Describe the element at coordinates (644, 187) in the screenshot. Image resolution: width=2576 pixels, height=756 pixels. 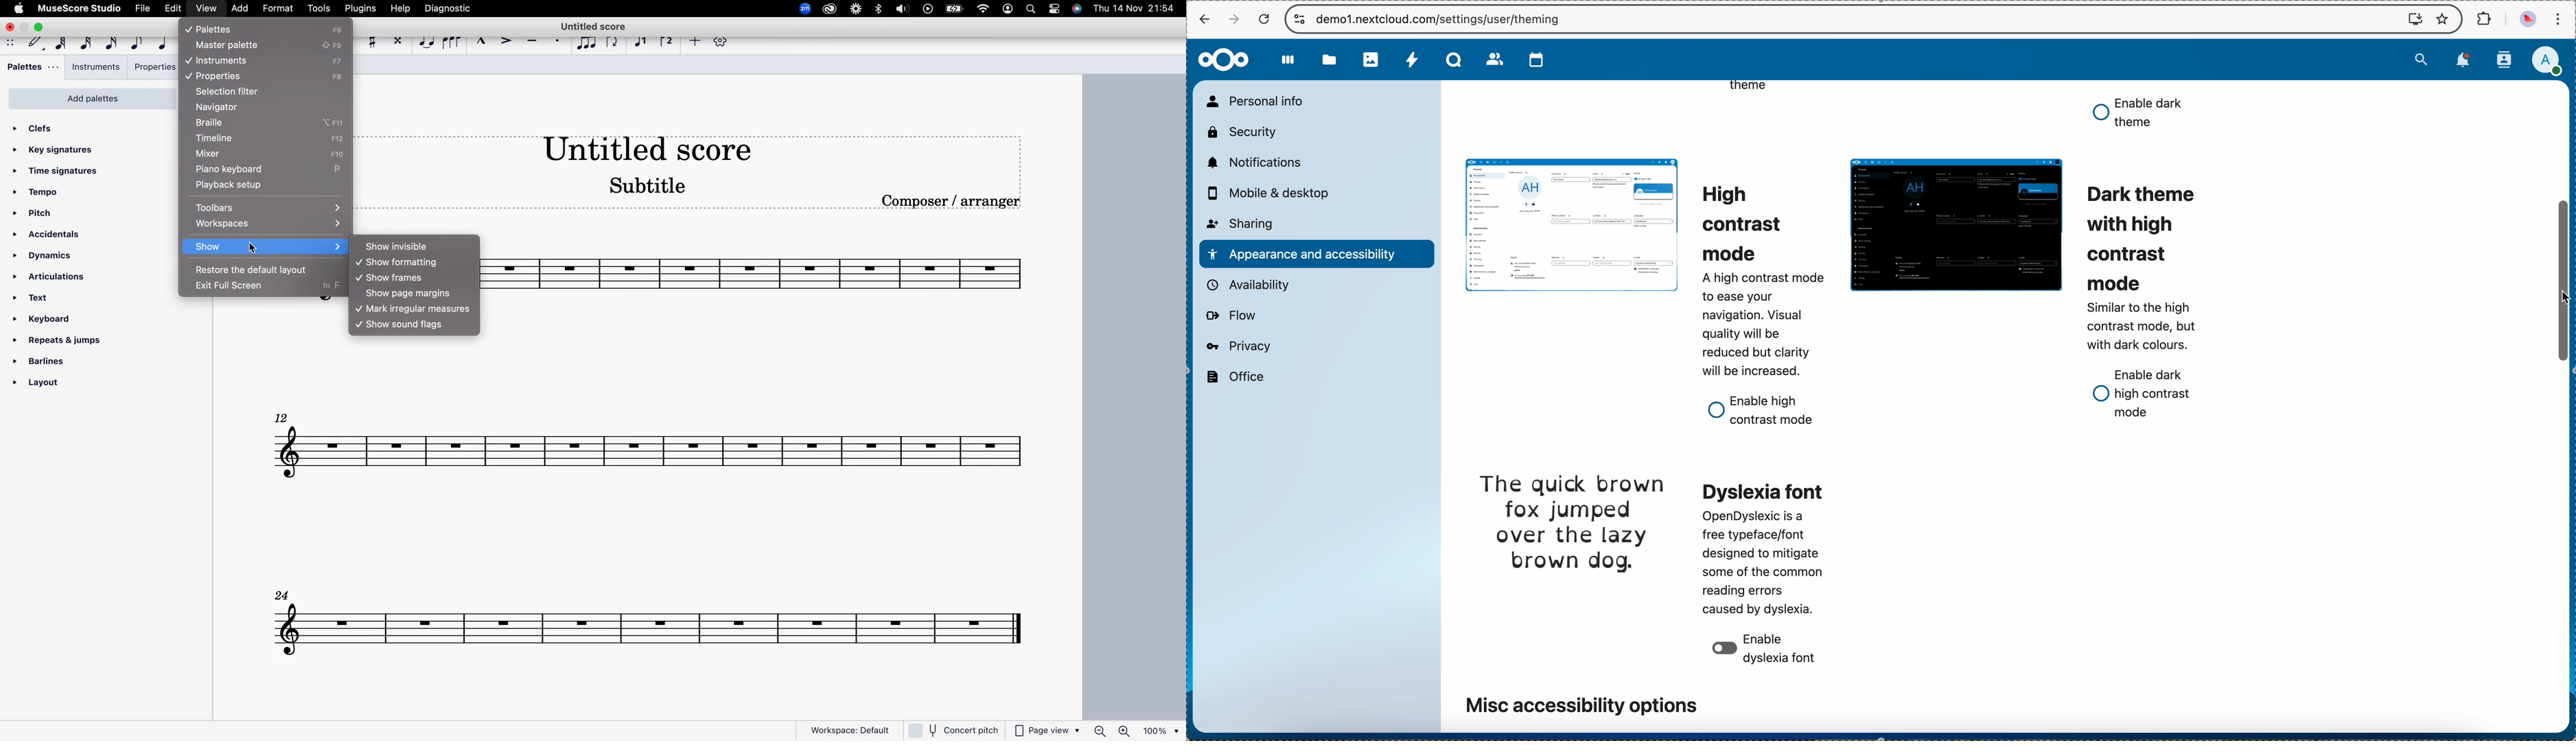
I see `score subtitle` at that location.